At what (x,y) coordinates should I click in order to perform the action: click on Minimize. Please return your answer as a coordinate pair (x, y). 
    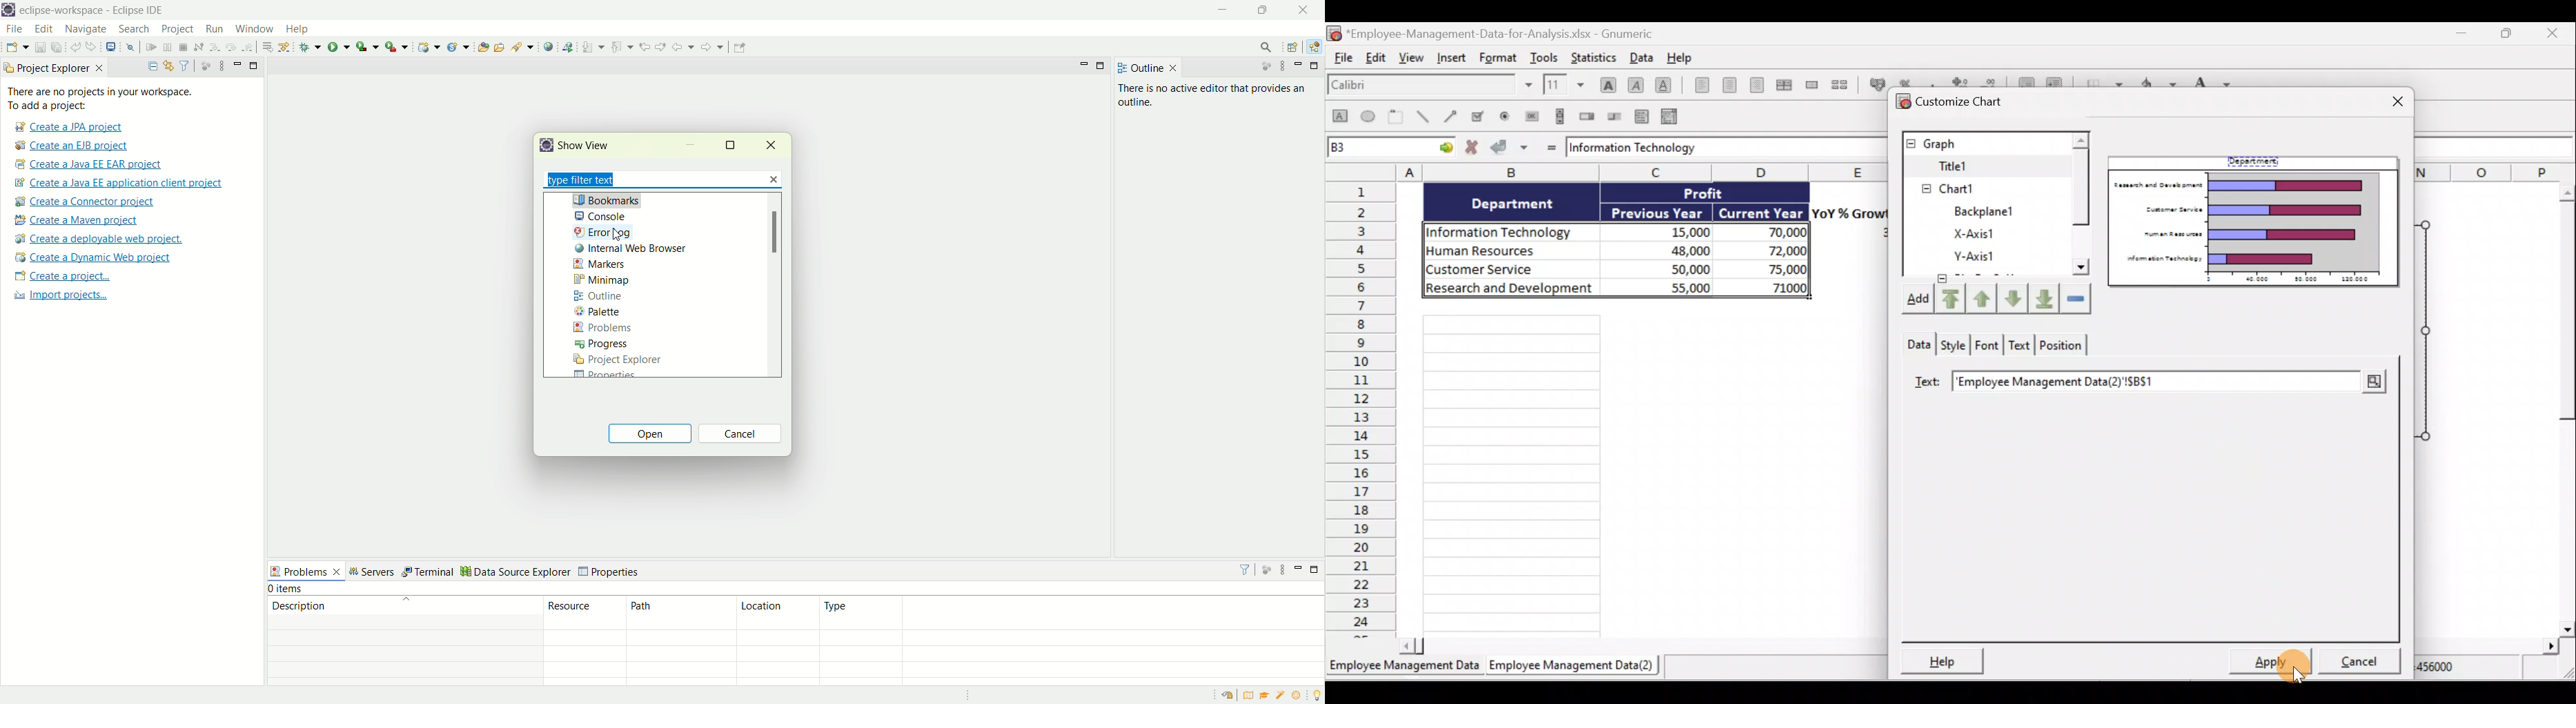
    Looking at the image, I should click on (2460, 35).